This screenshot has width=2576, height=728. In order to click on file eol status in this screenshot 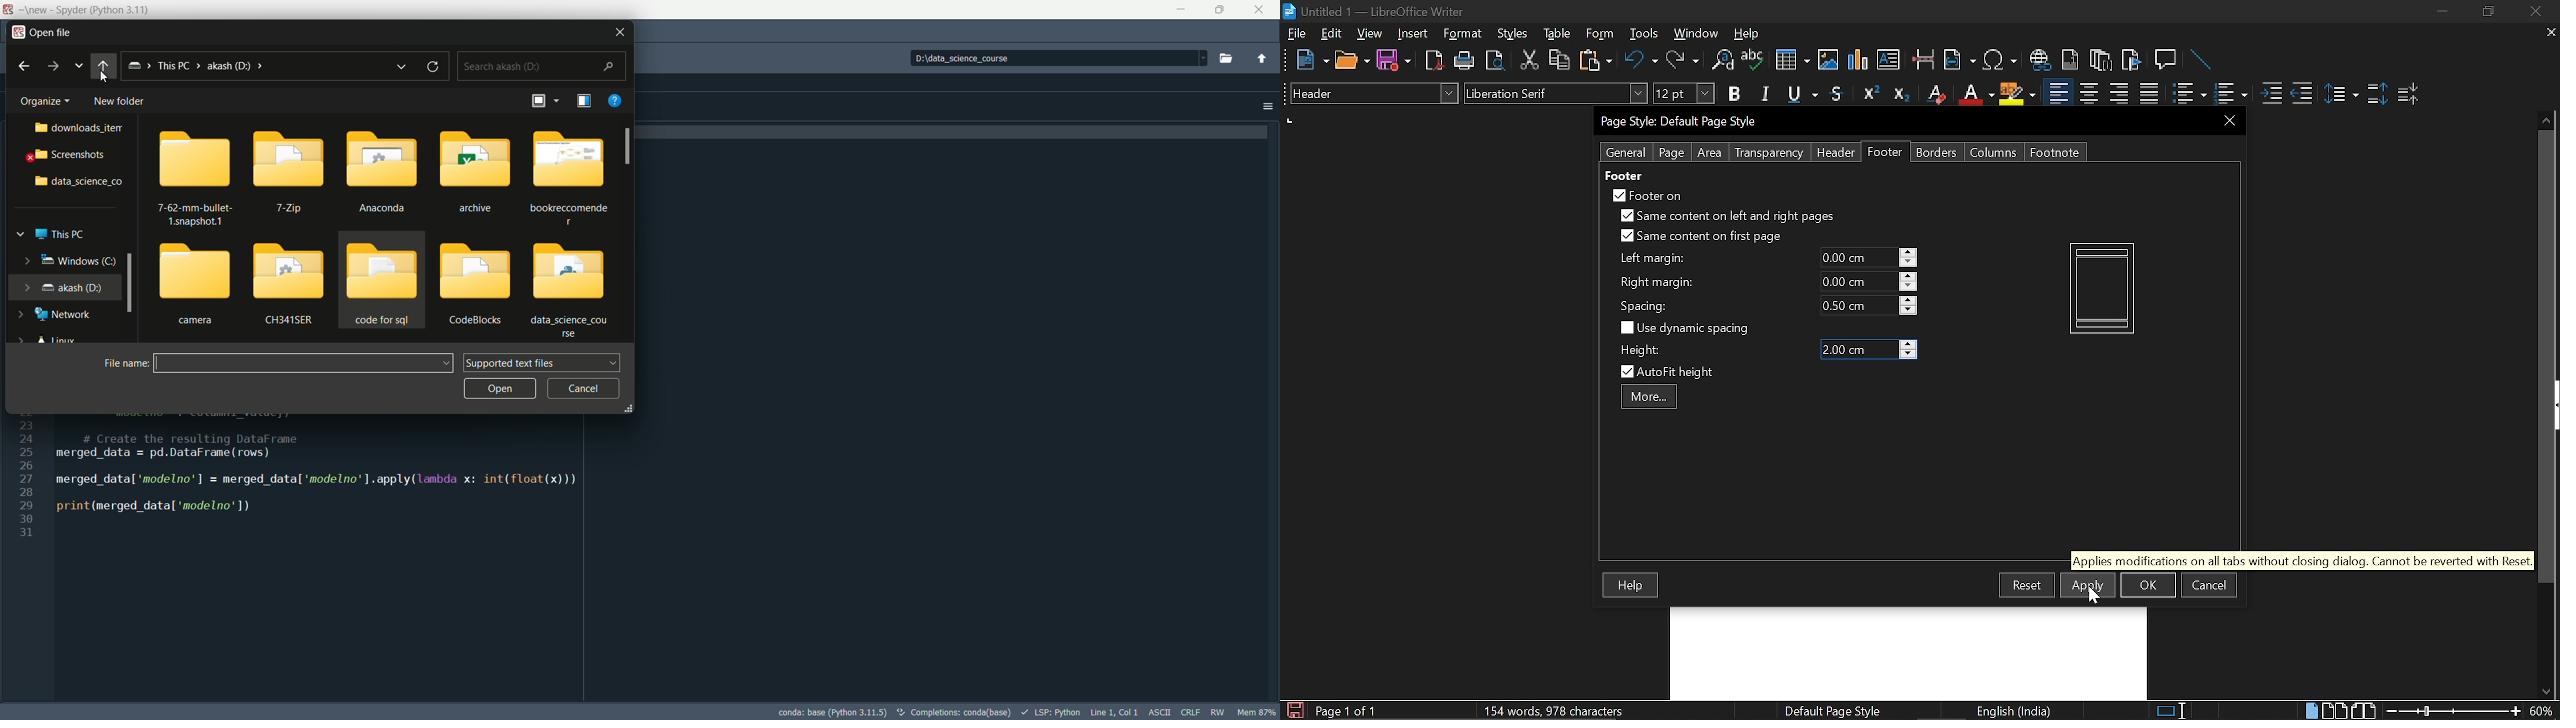, I will do `click(1190, 712)`.